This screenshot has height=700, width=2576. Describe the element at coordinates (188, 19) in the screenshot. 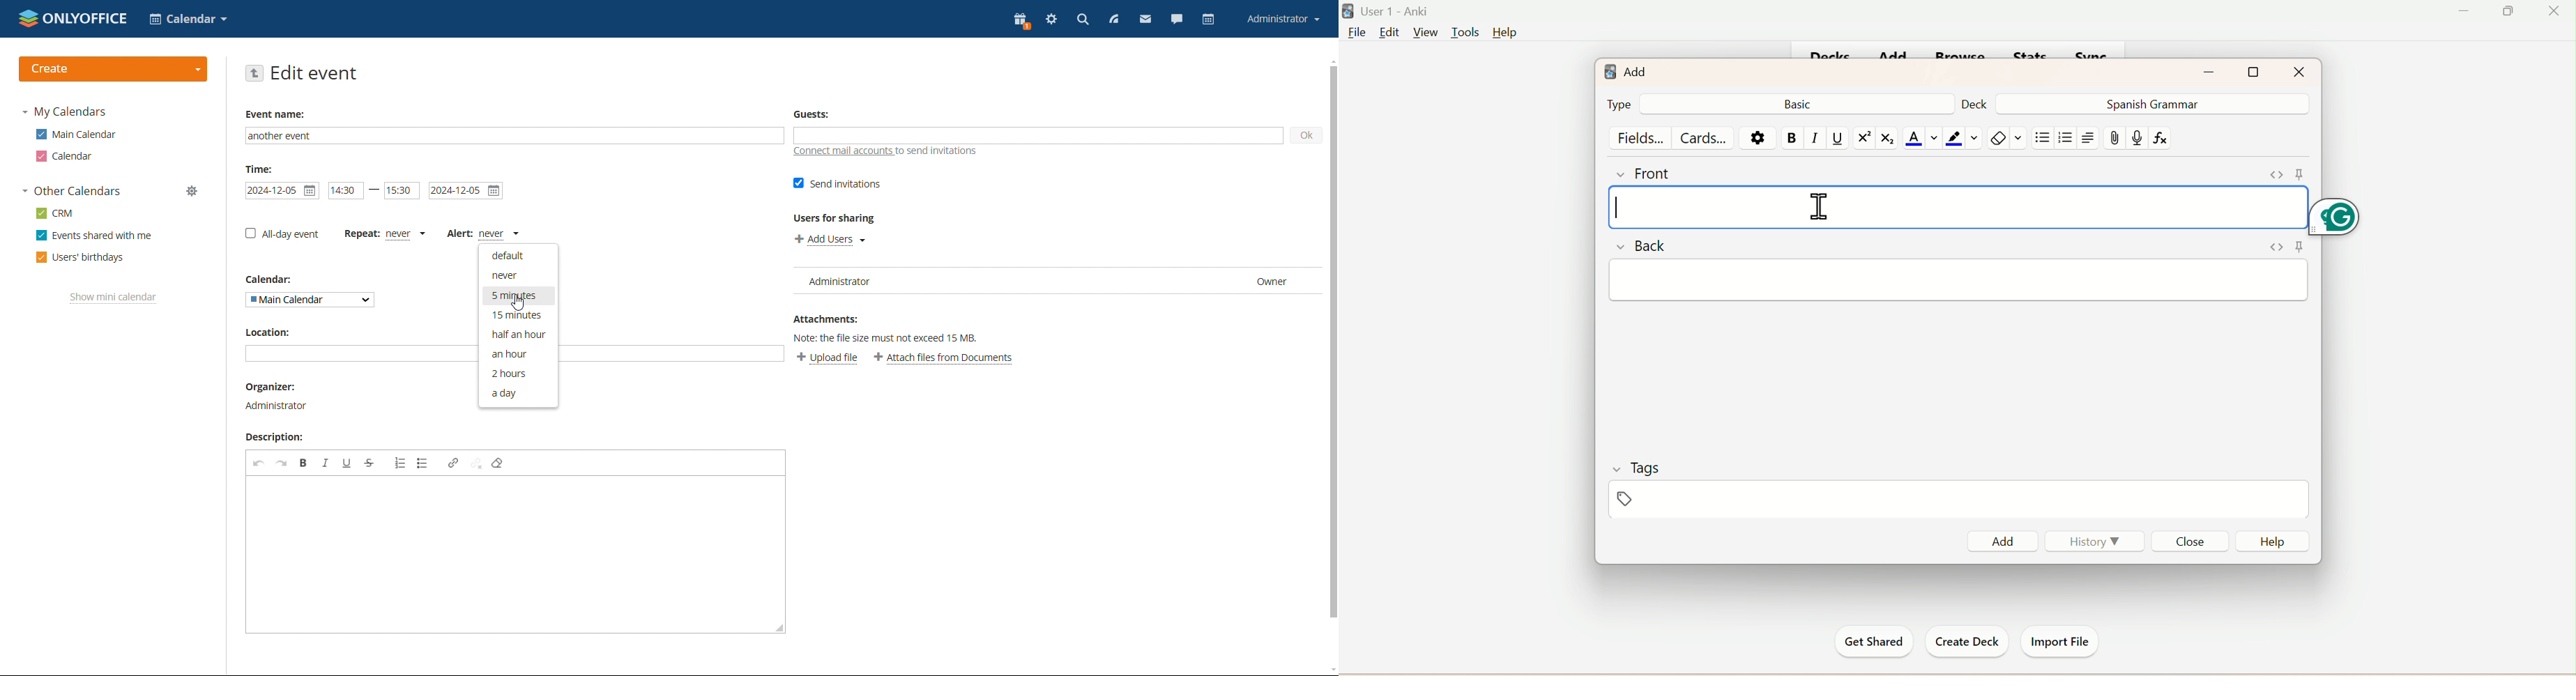

I see `select calendar` at that location.